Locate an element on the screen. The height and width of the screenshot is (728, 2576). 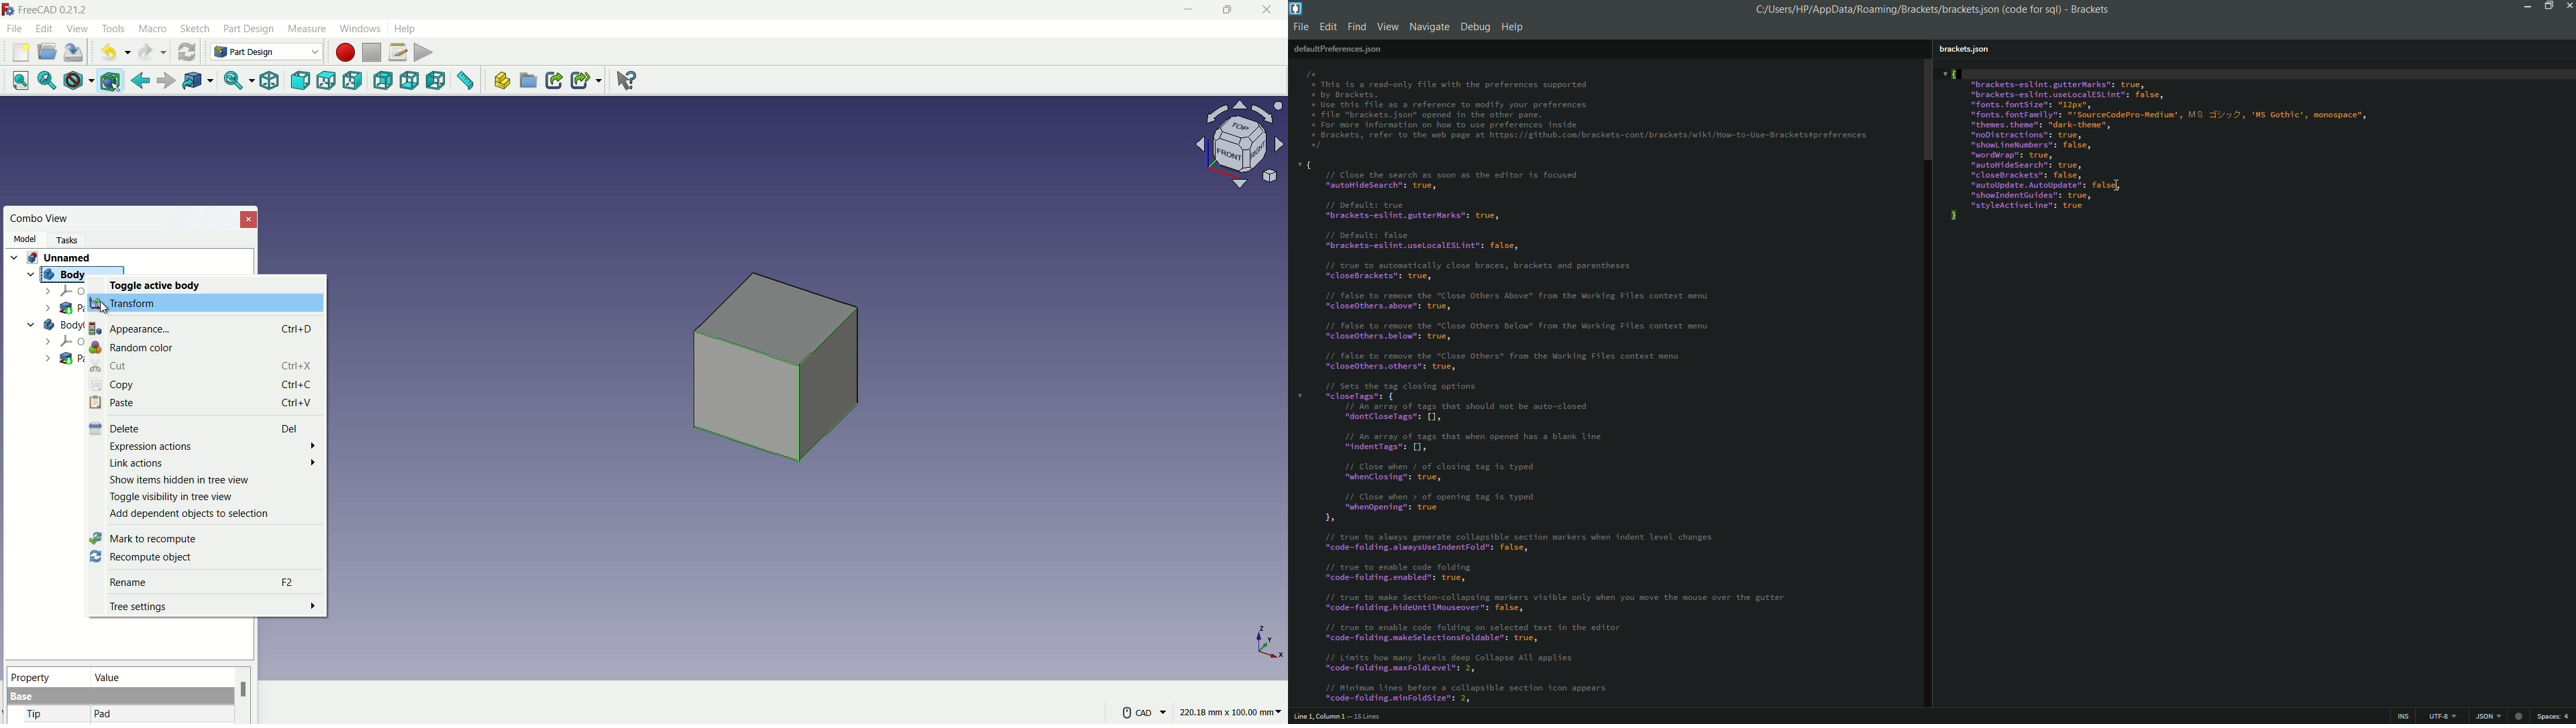
cube is located at coordinates (780, 374).